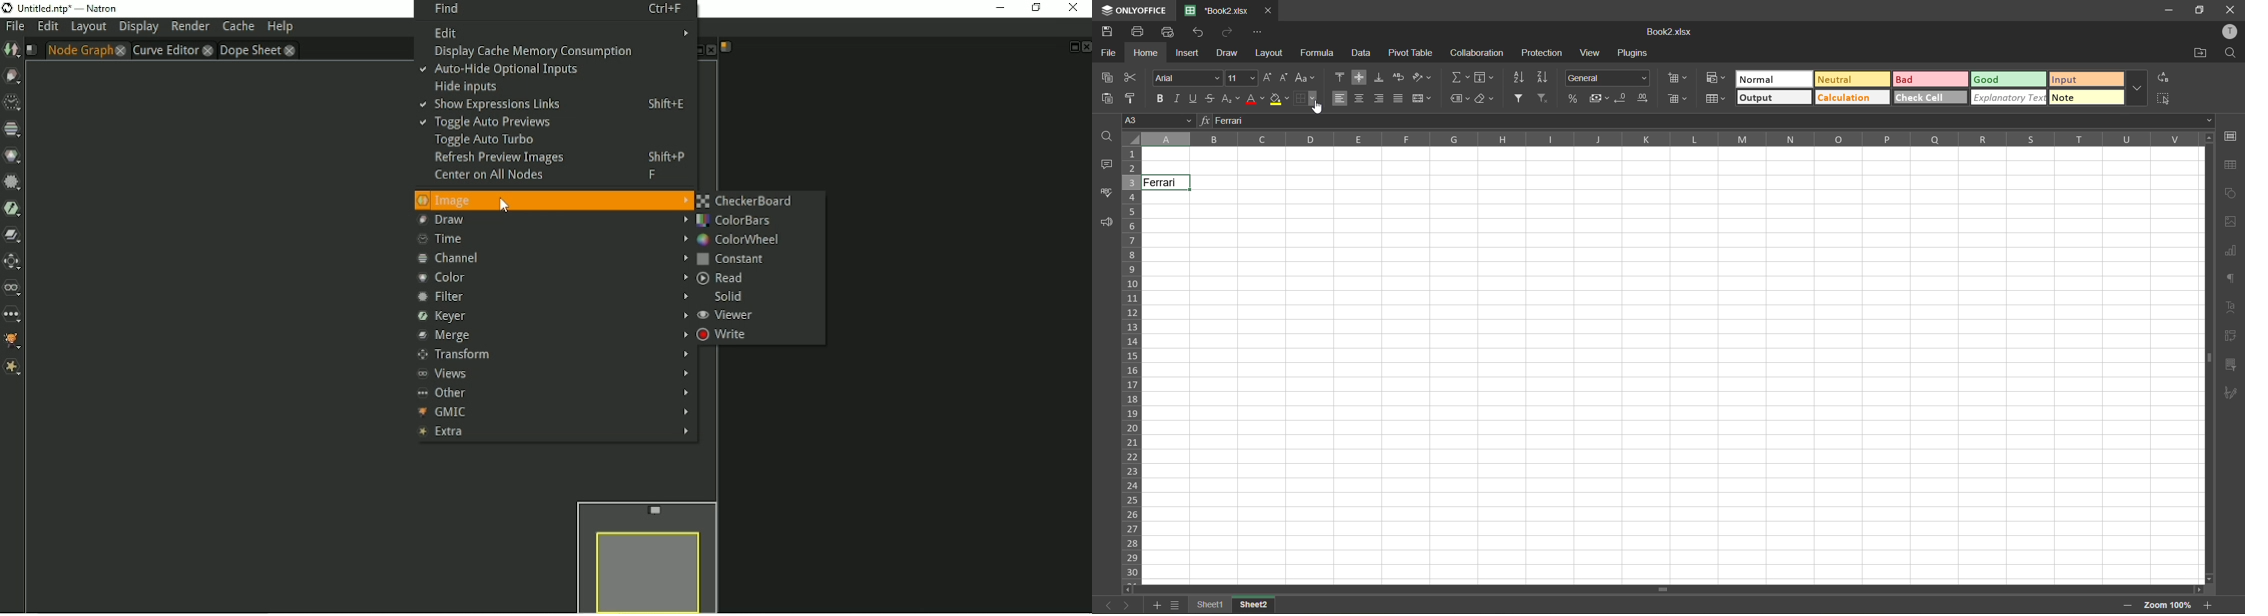  What do you see at coordinates (1108, 604) in the screenshot?
I see `previous` at bounding box center [1108, 604].